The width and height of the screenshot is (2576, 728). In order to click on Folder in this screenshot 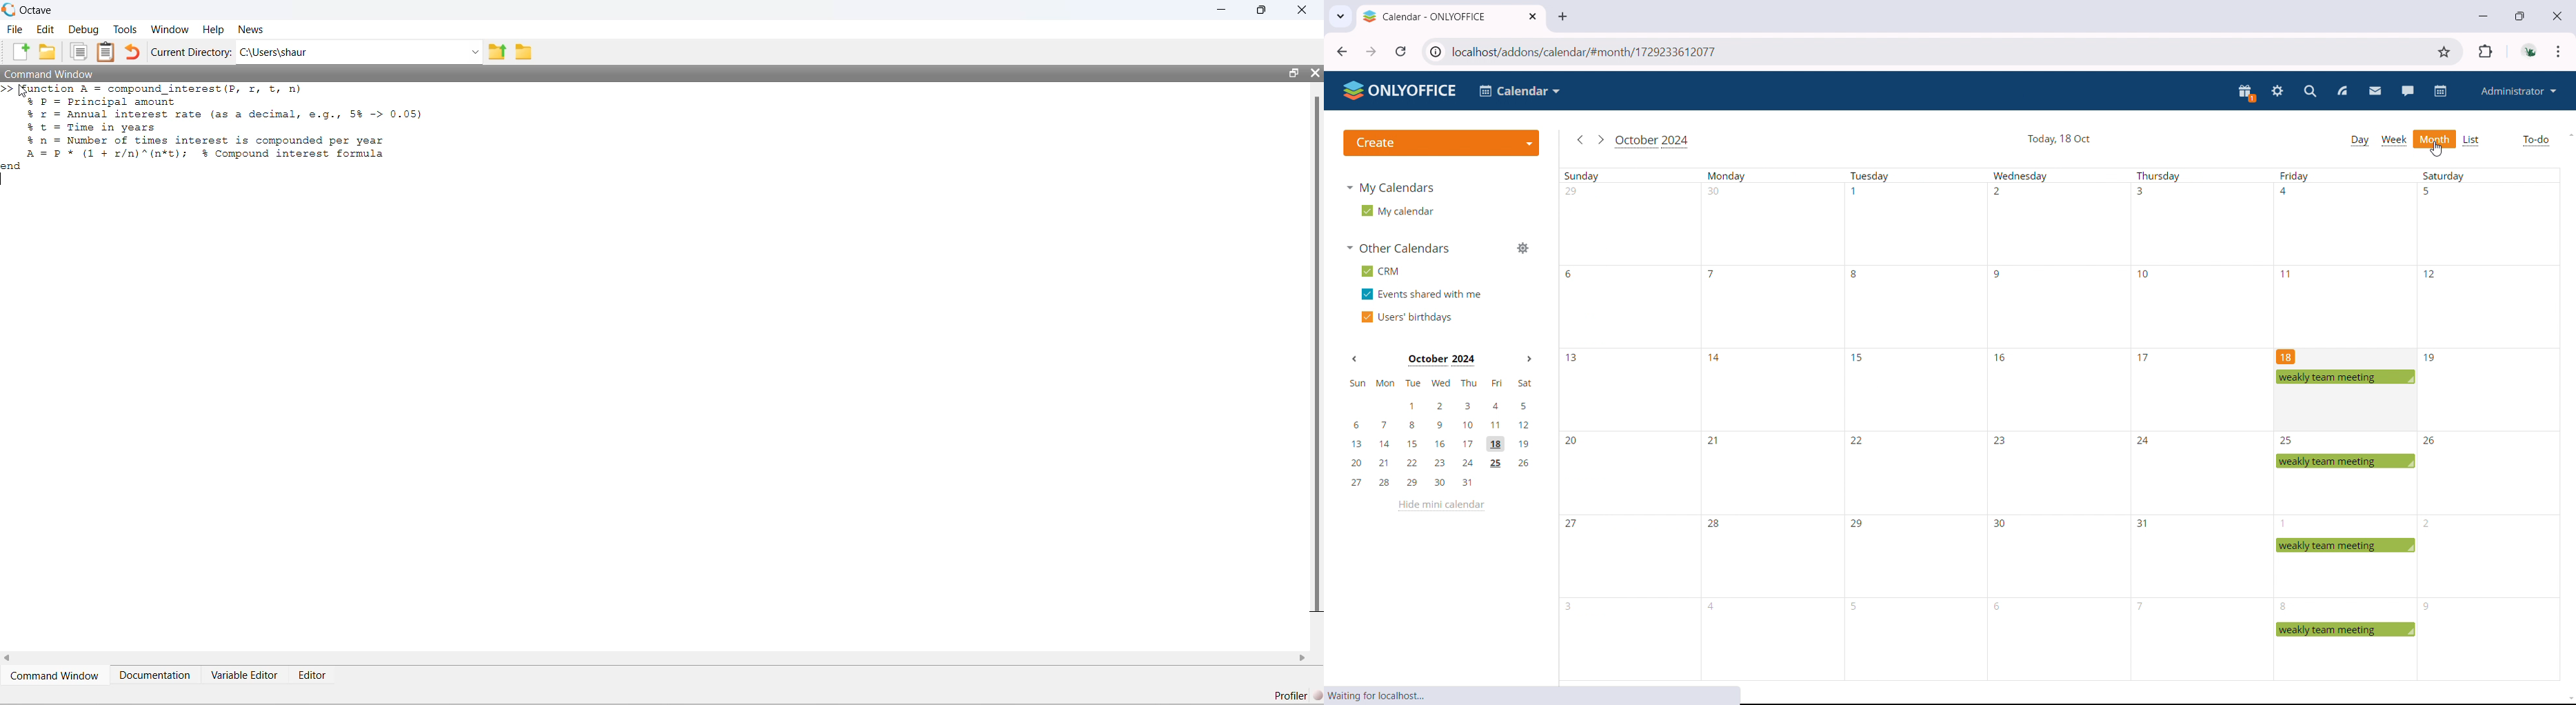, I will do `click(524, 52)`.